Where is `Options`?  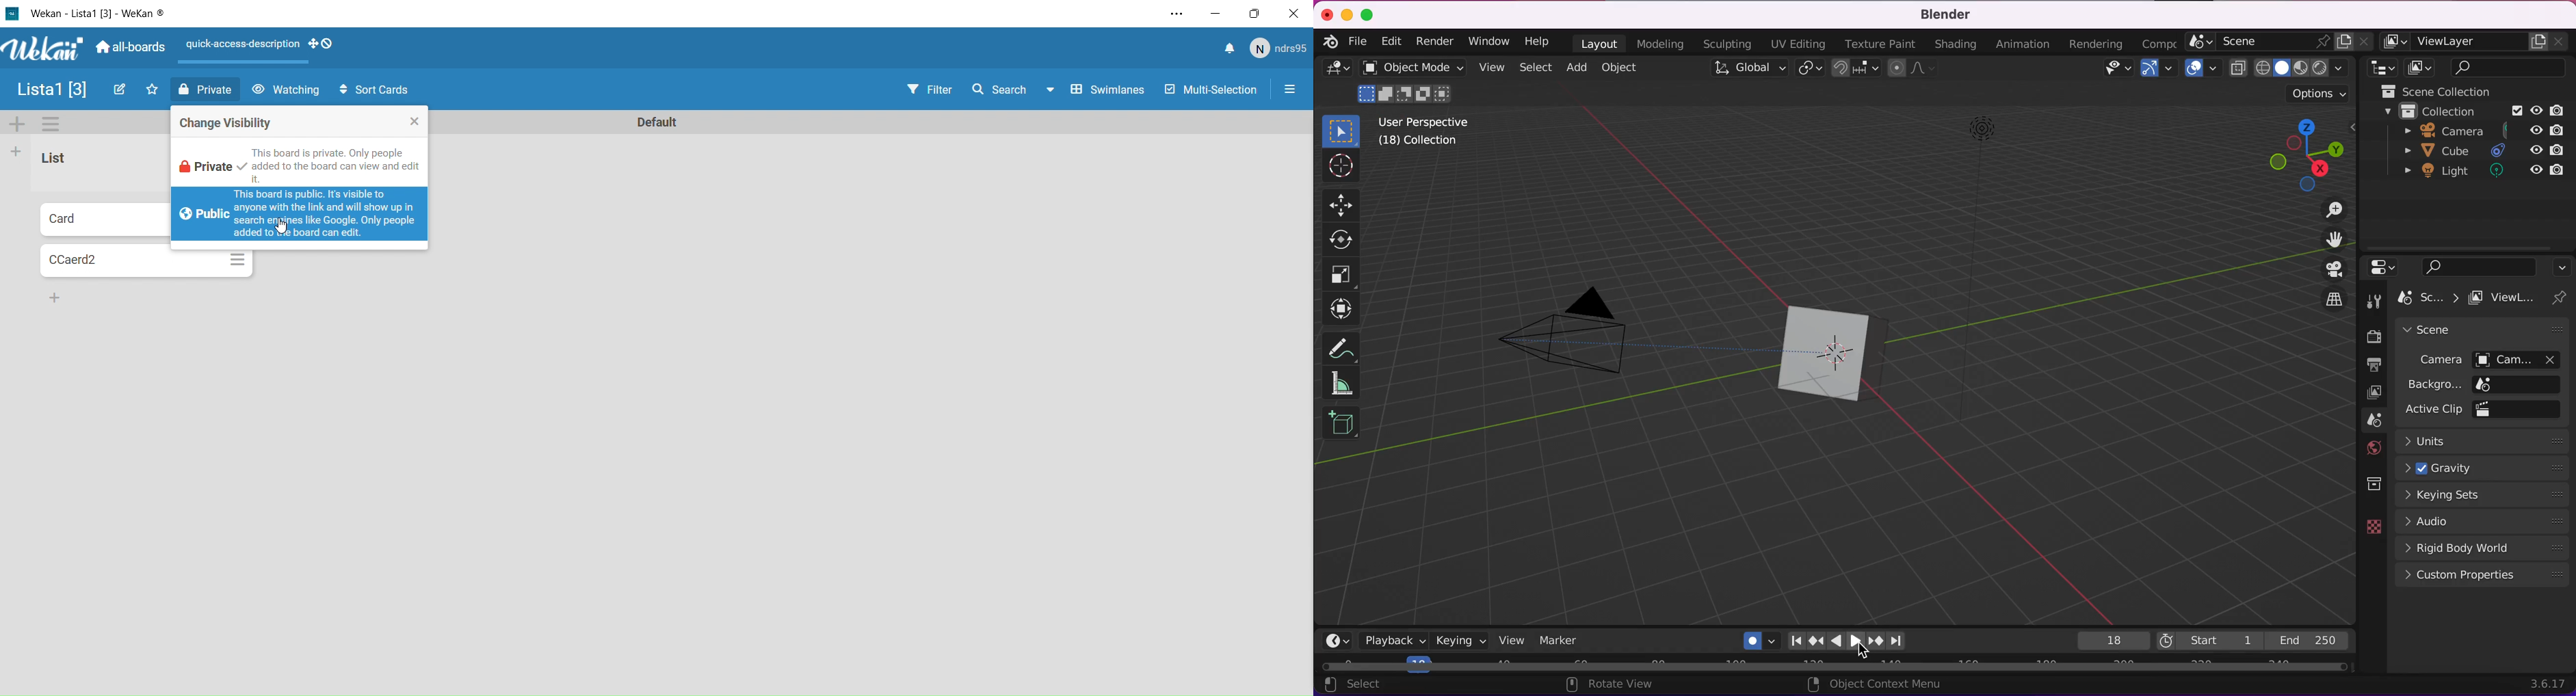
Options is located at coordinates (237, 260).